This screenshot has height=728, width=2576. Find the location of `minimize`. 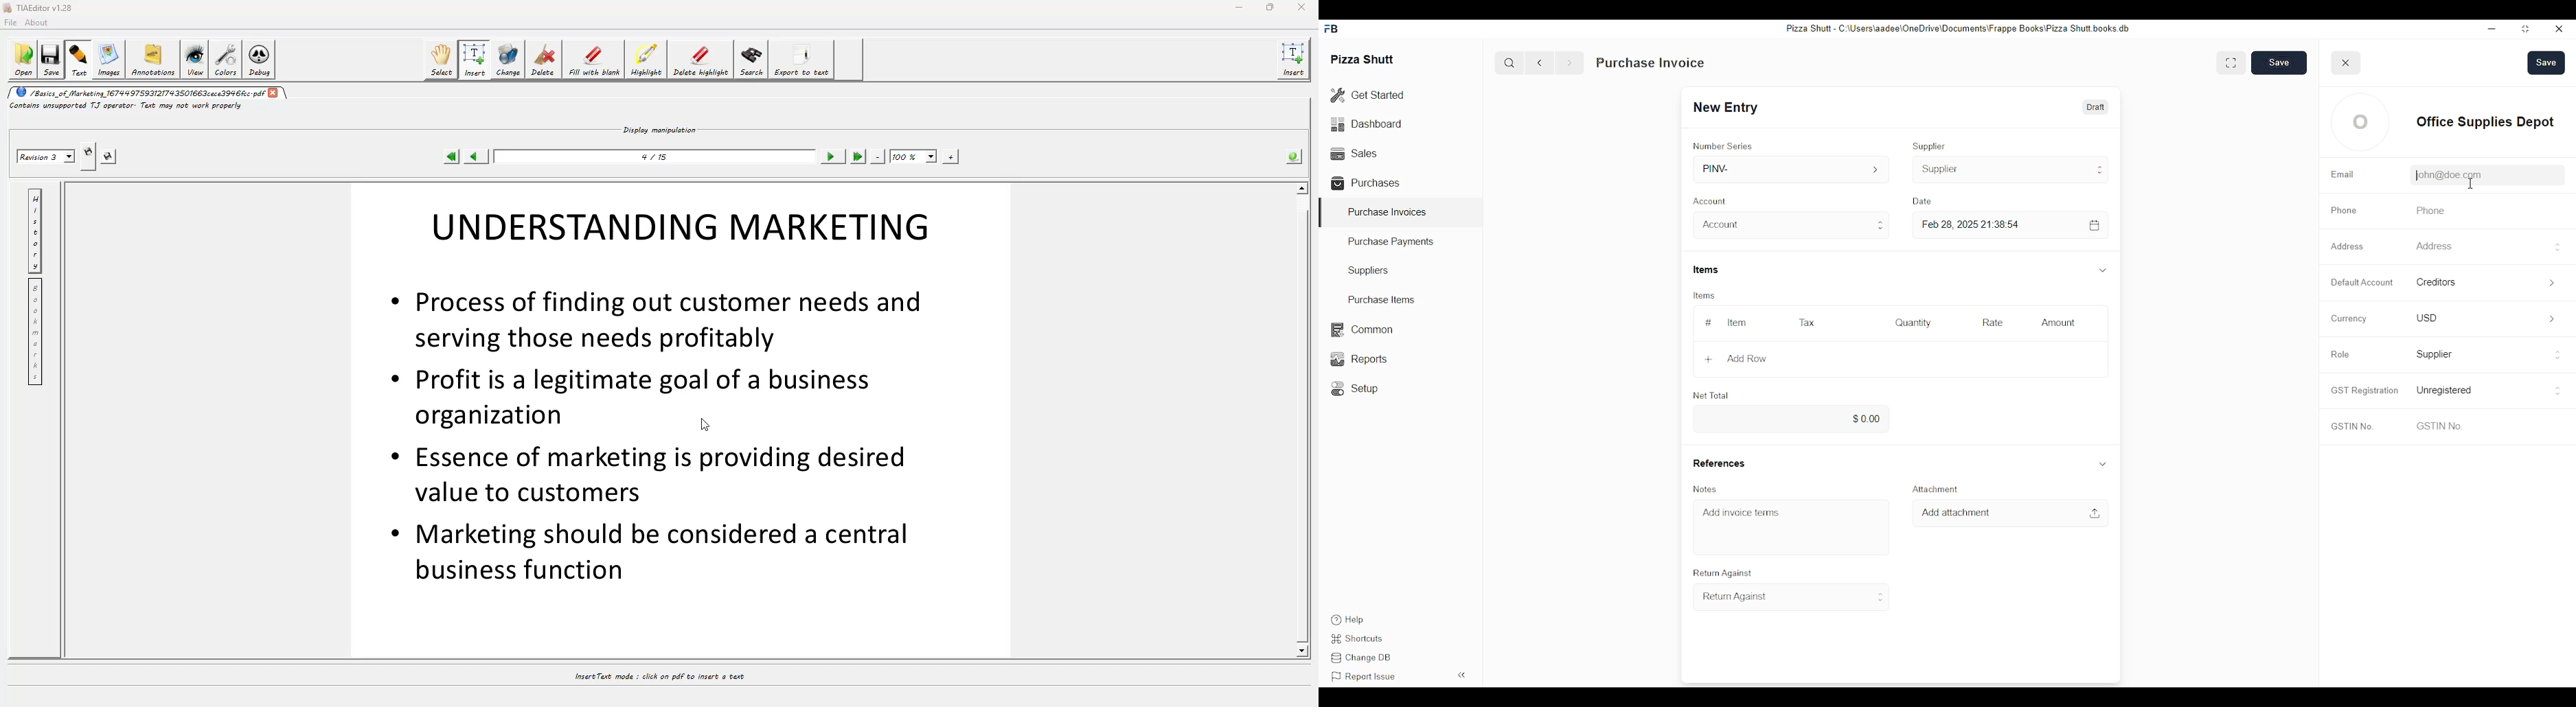

minimize is located at coordinates (2492, 28).